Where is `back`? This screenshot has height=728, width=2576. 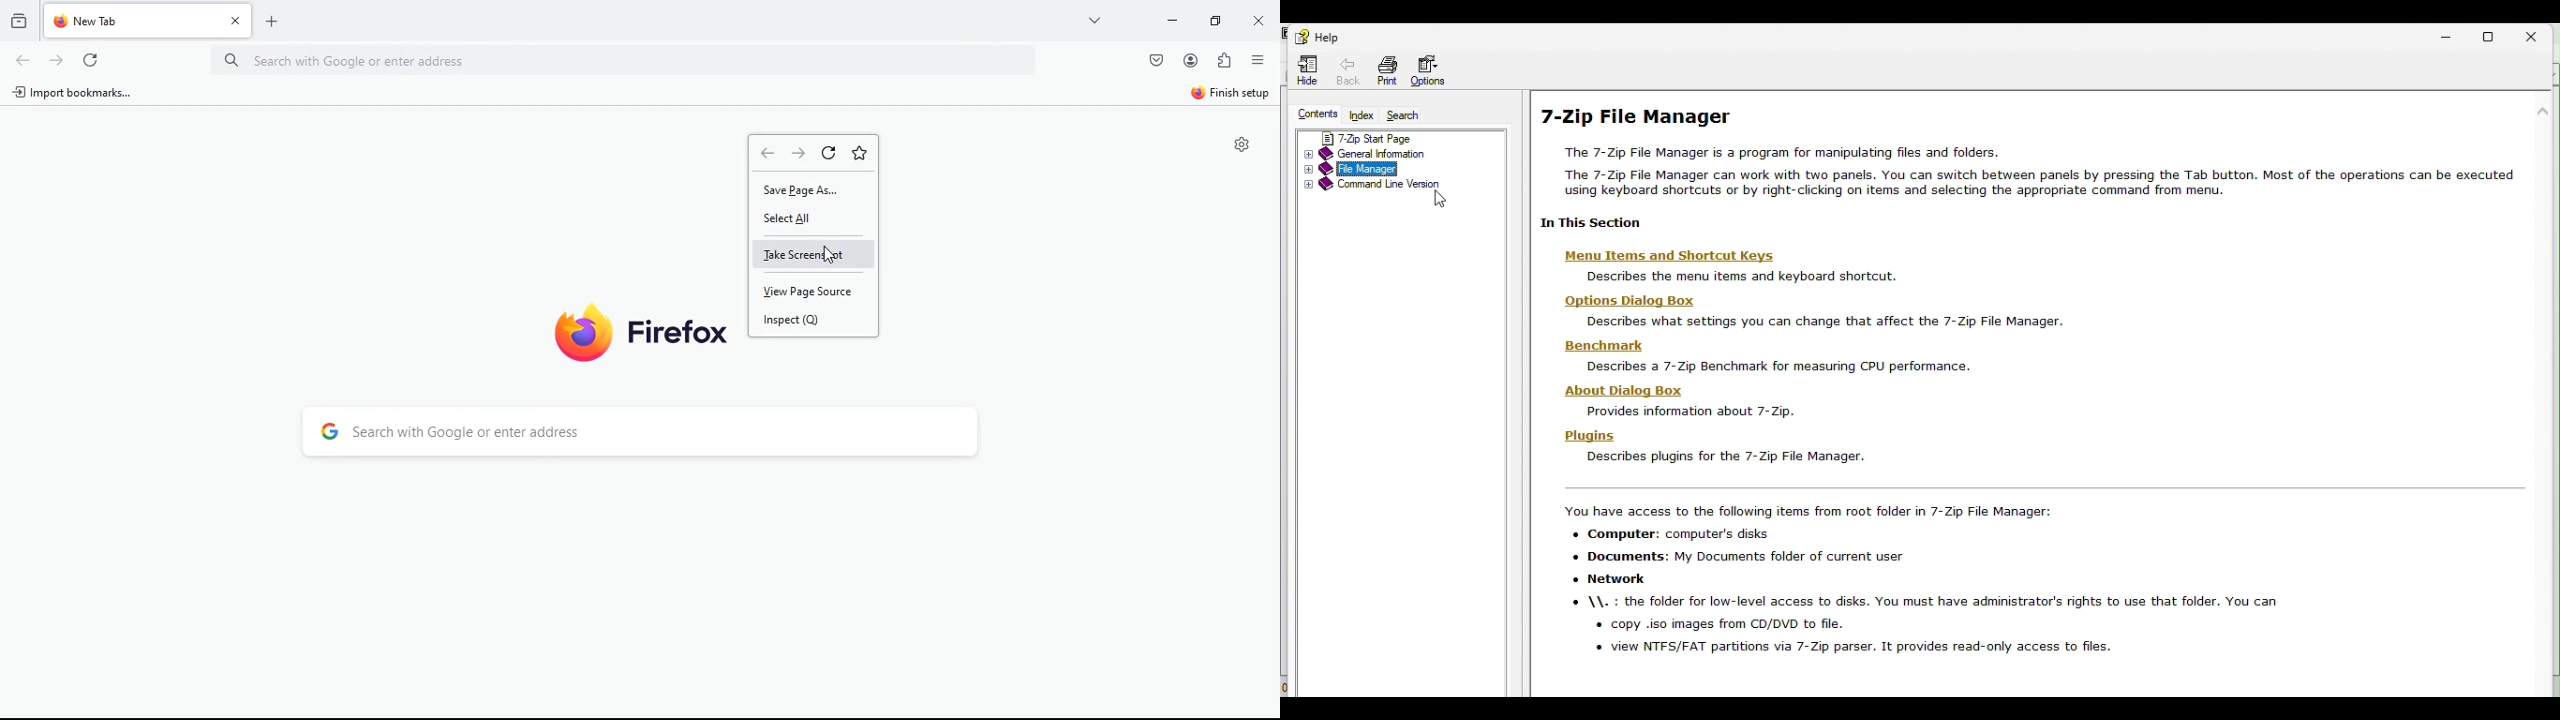
back is located at coordinates (767, 153).